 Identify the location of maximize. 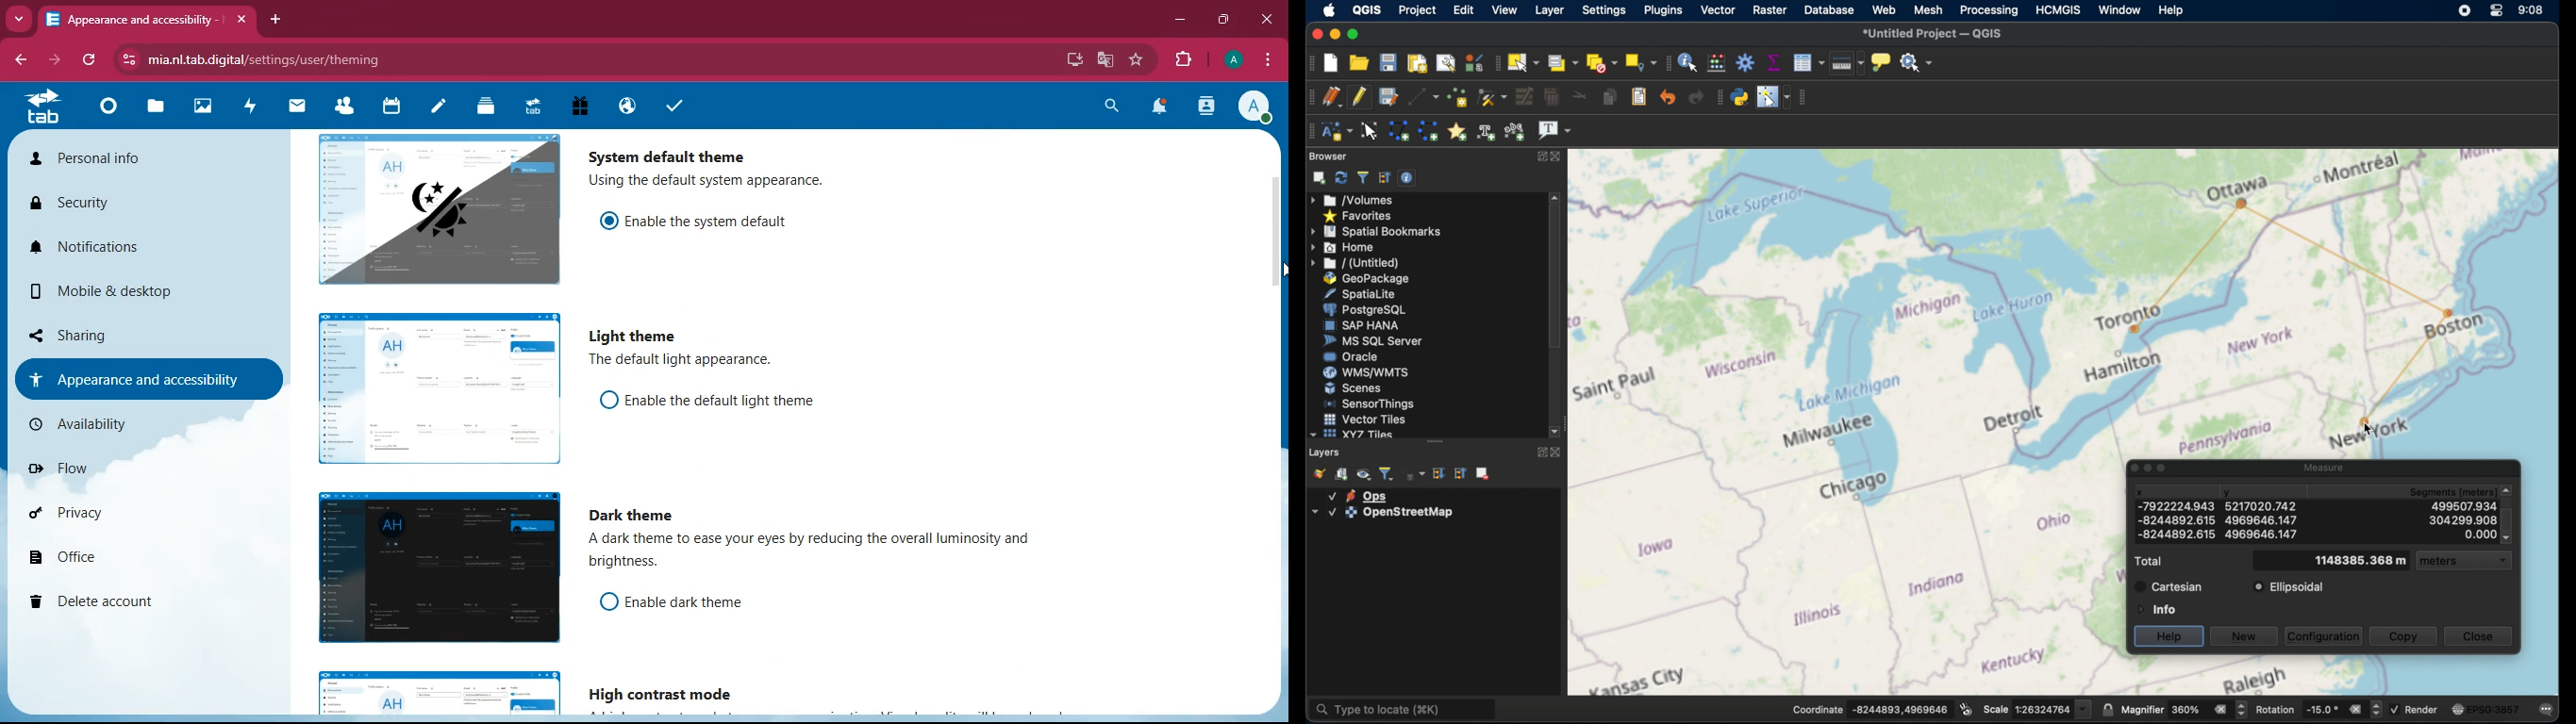
(2165, 469).